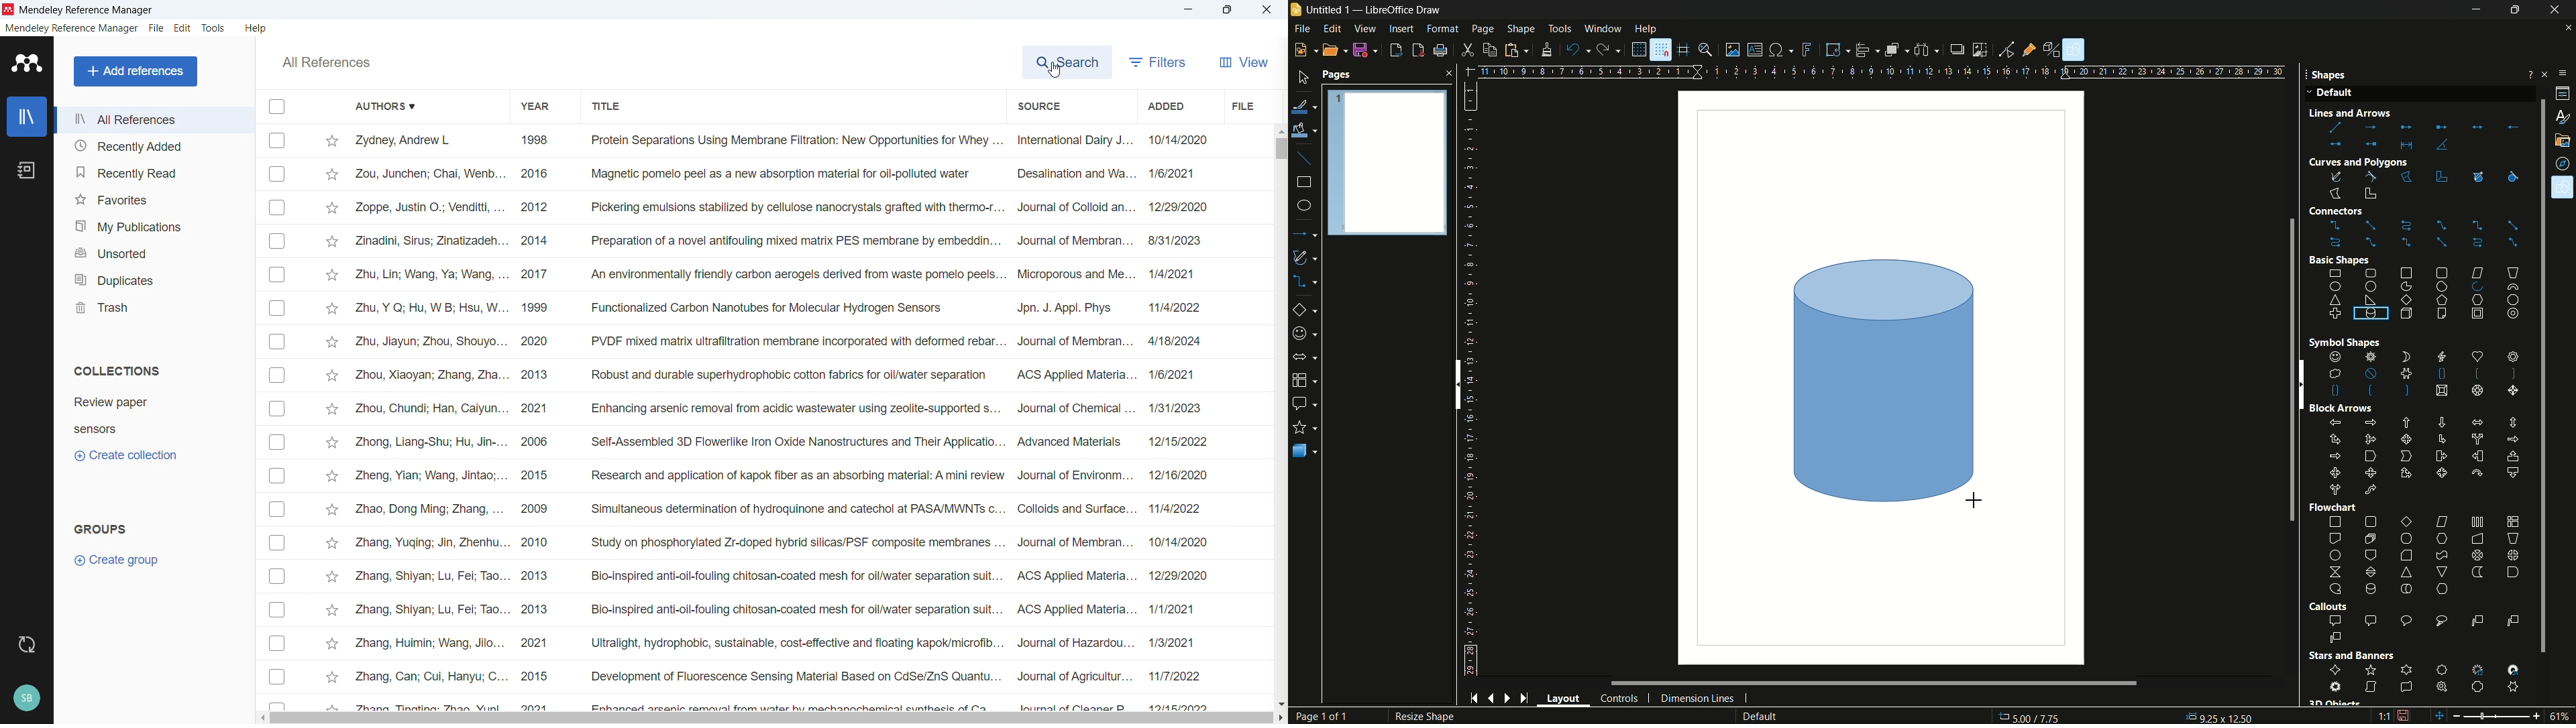  I want to click on curves and polygons, so click(1307, 258).